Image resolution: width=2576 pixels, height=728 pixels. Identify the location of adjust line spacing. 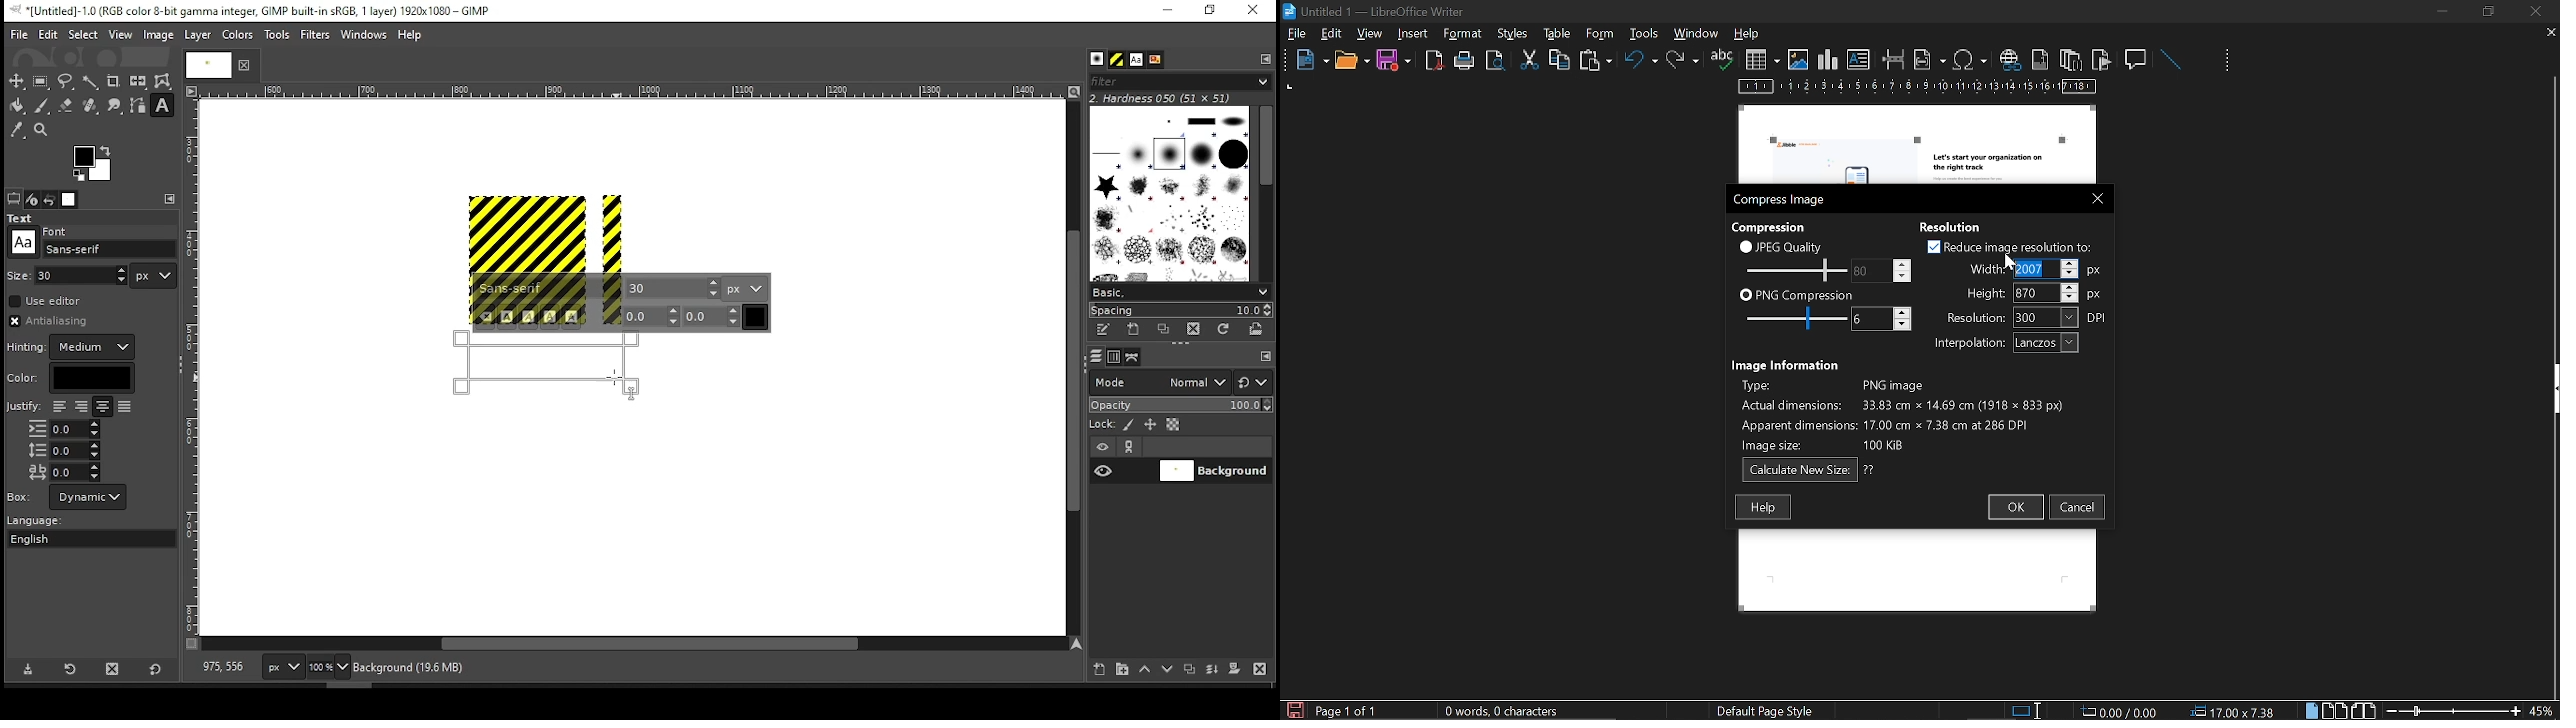
(64, 450).